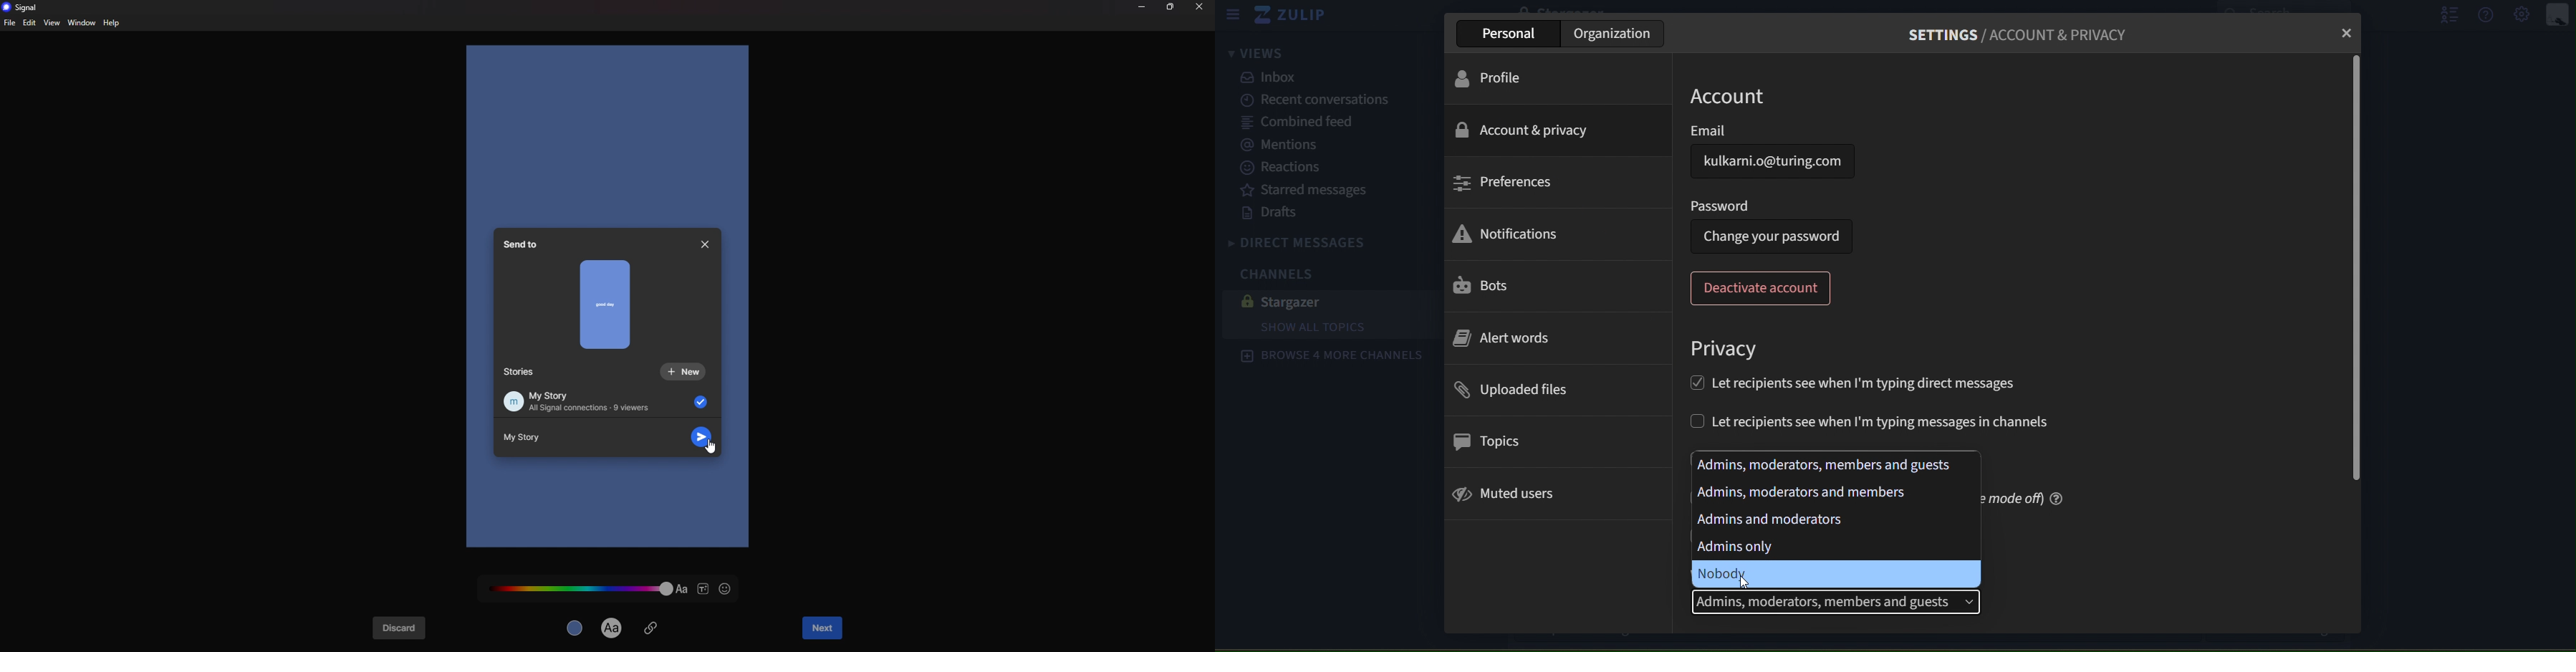  Describe the element at coordinates (684, 372) in the screenshot. I see `new` at that location.